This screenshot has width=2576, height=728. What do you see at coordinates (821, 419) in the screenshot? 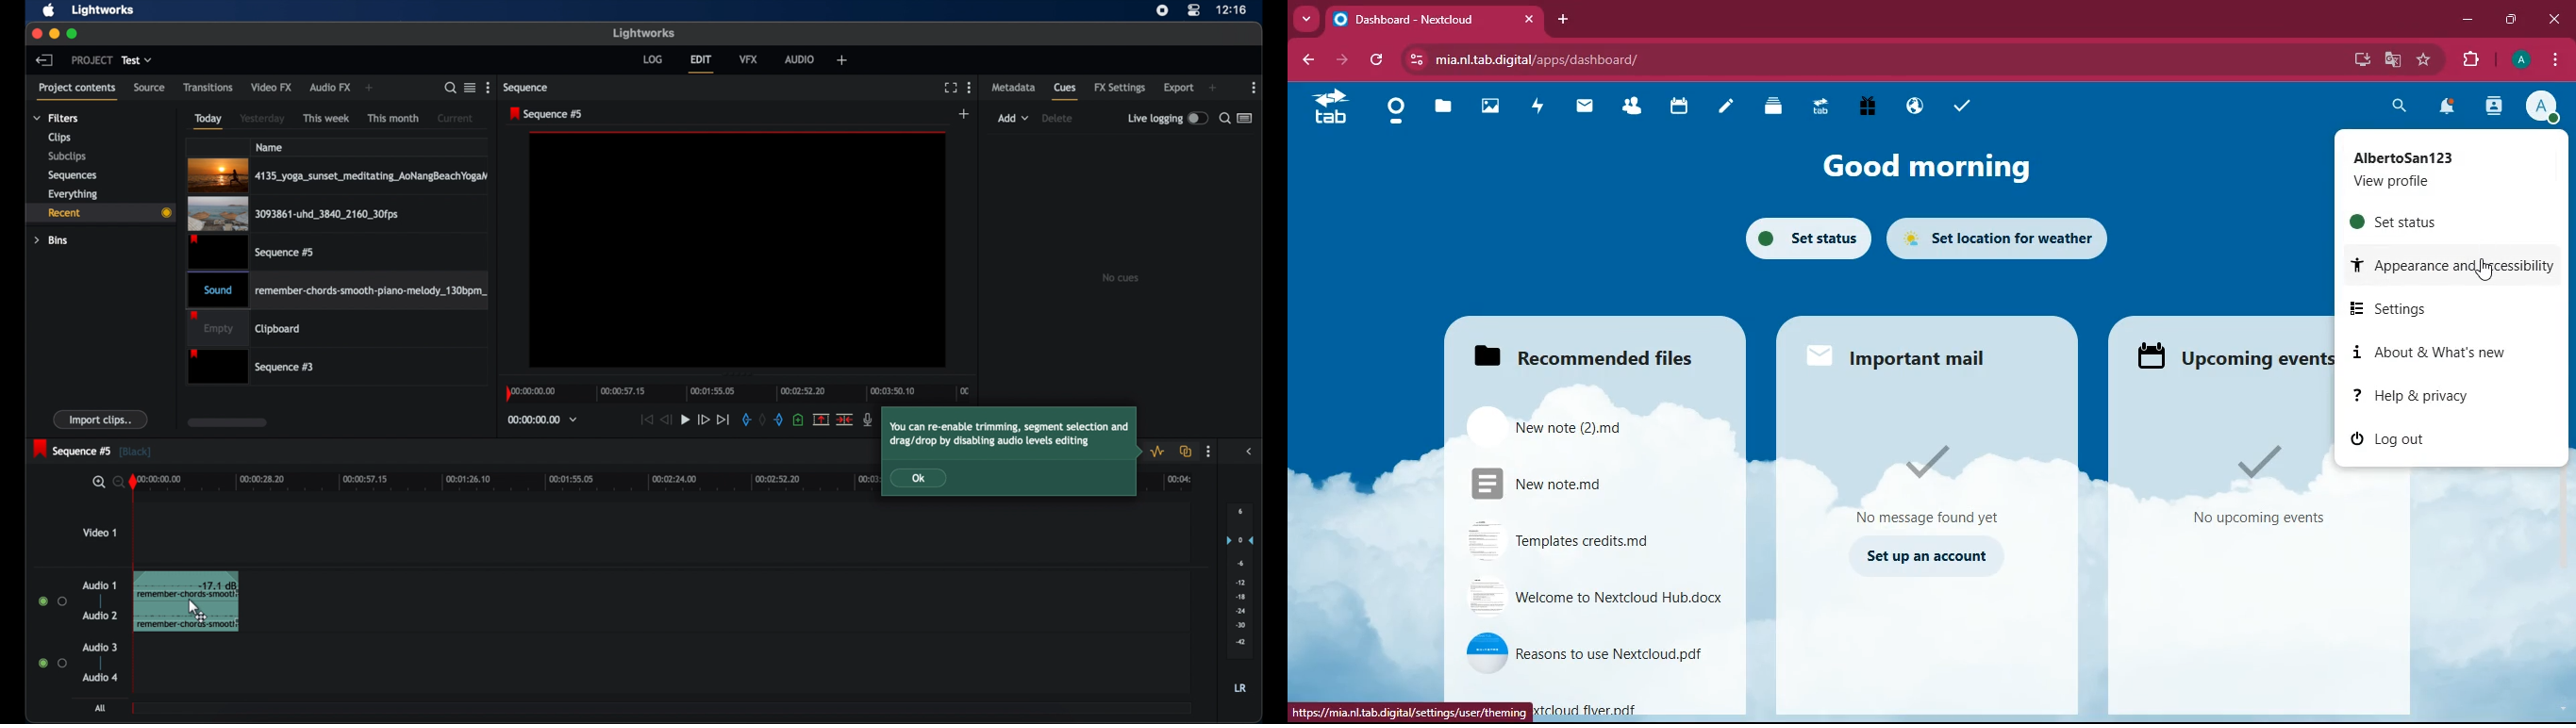
I see `split` at bounding box center [821, 419].